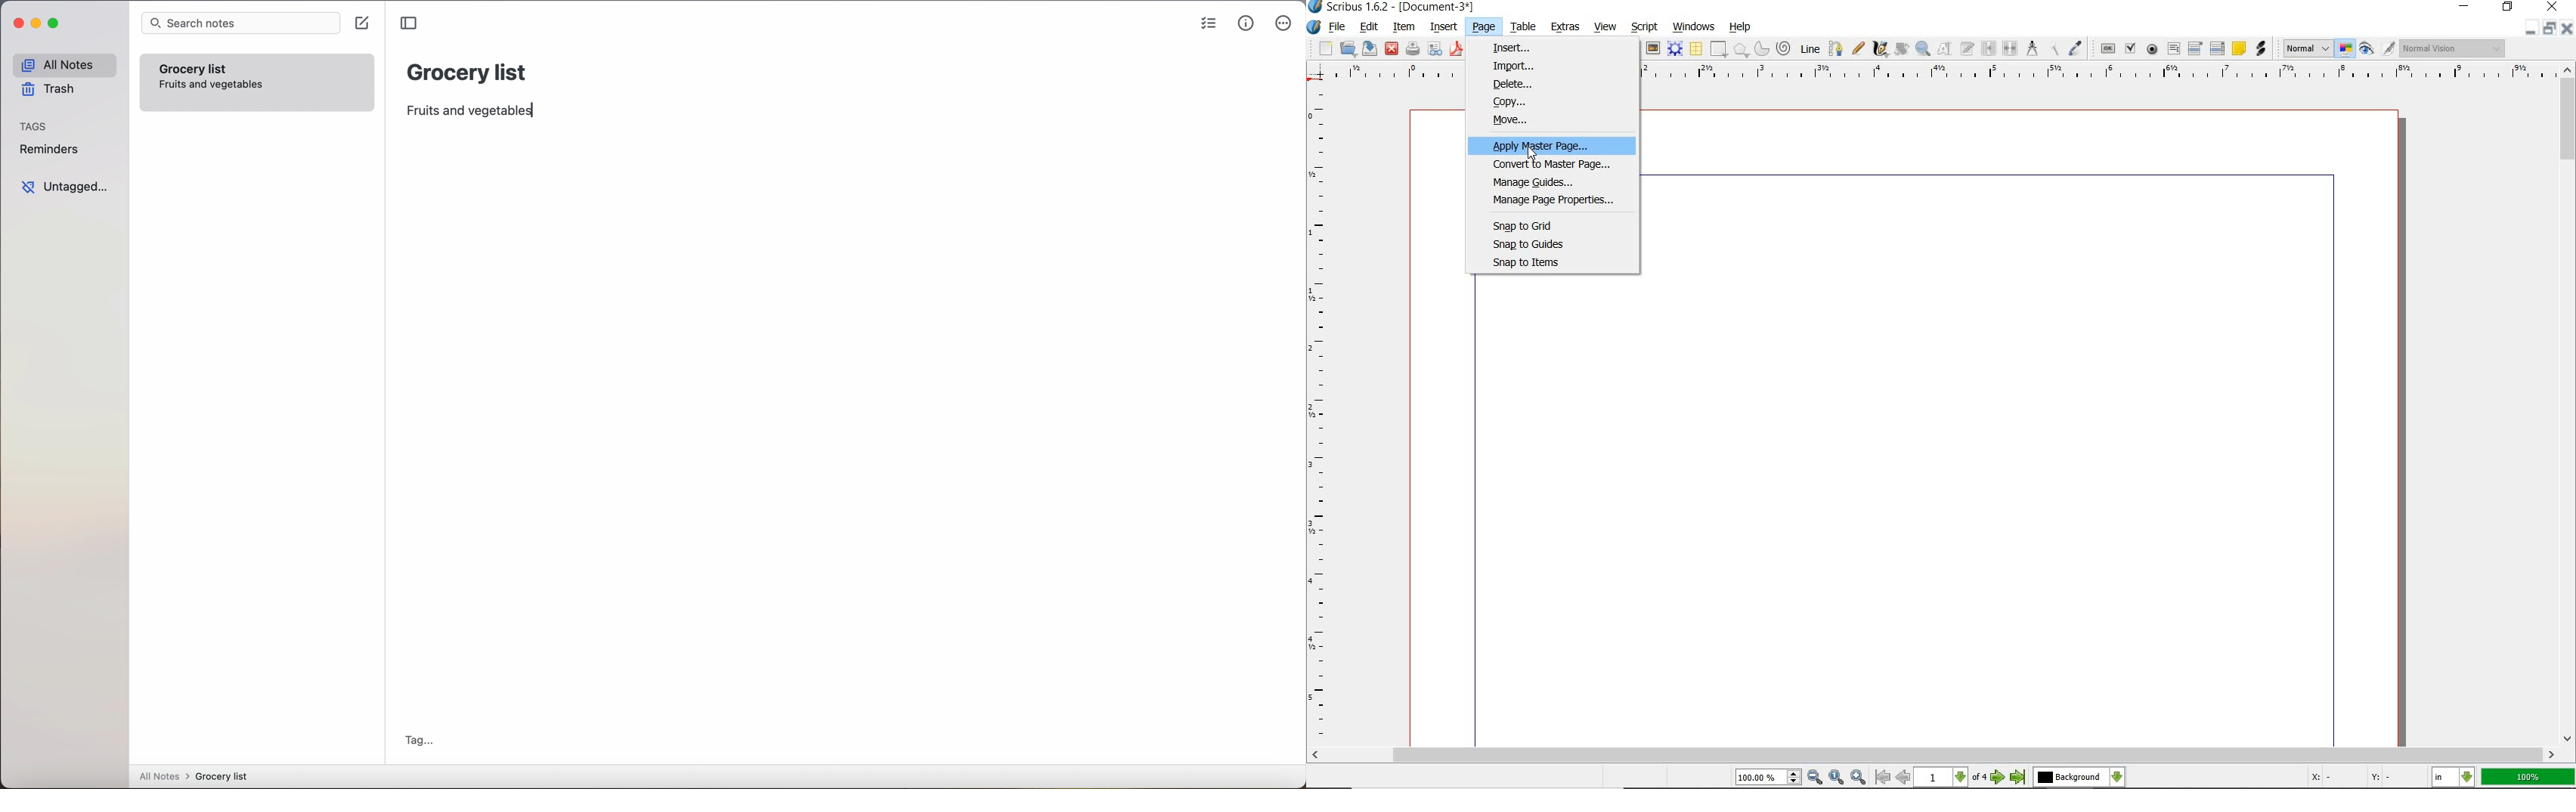 The height and width of the screenshot is (812, 2576). I want to click on metrics, so click(1246, 24).